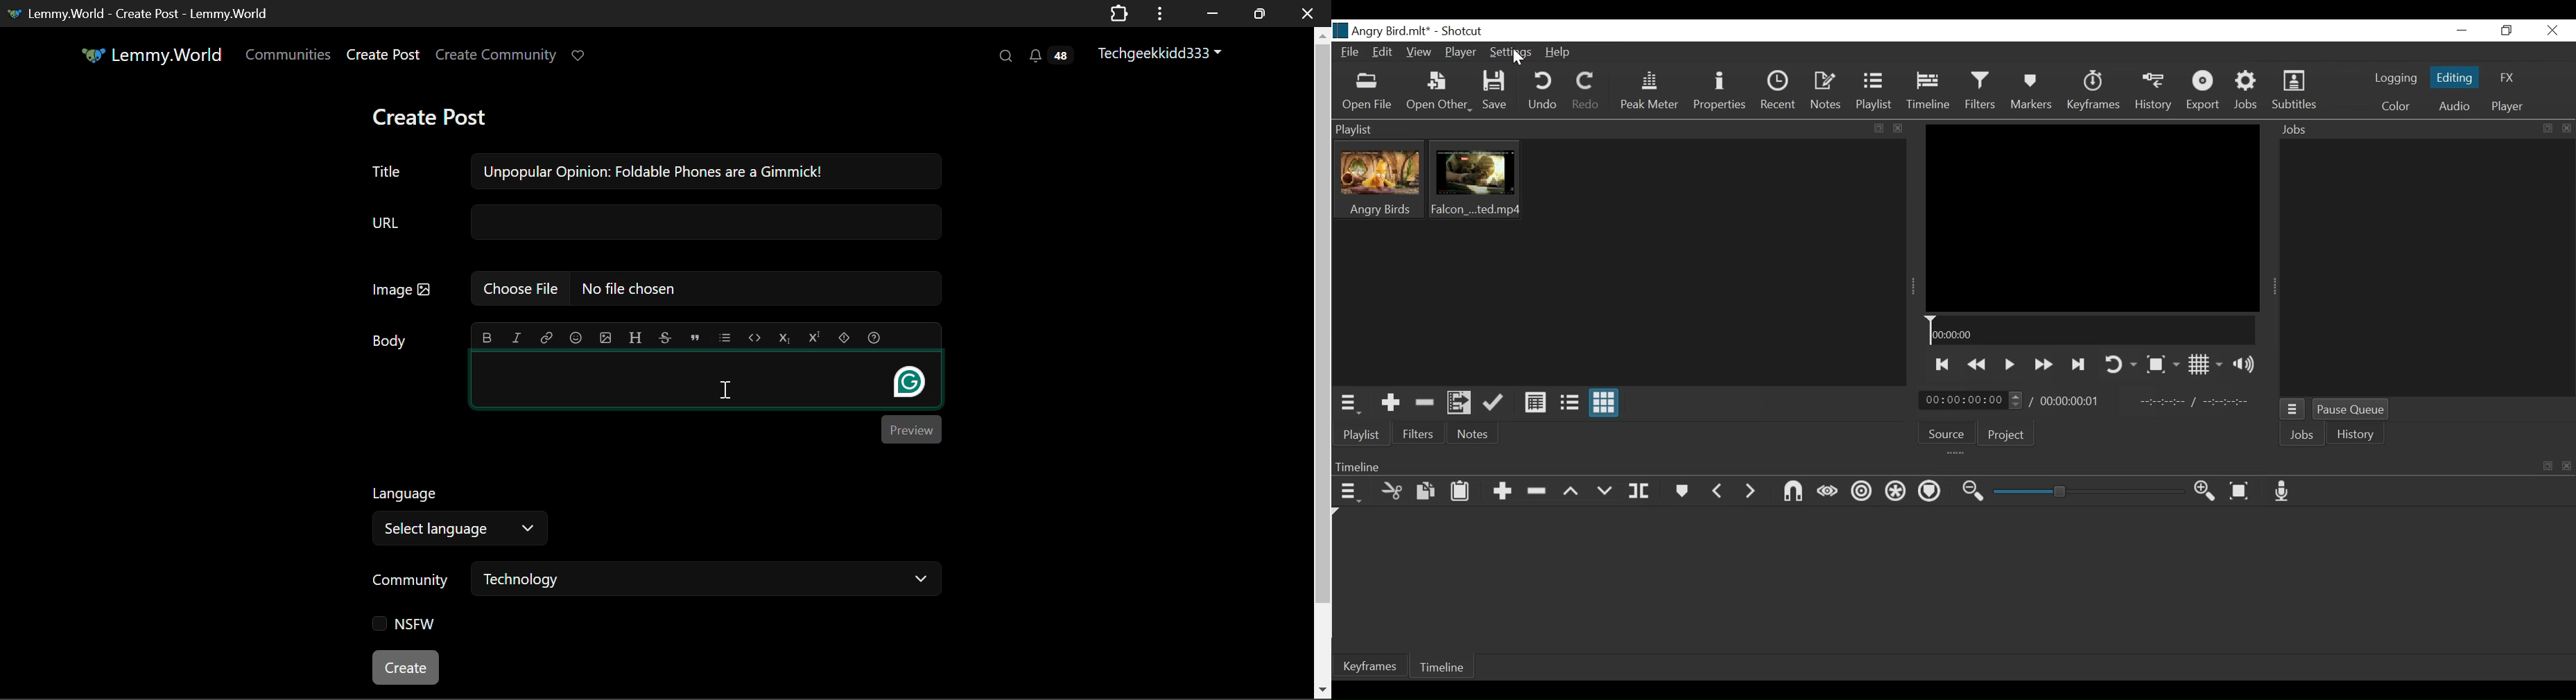 Image resolution: width=2576 pixels, height=700 pixels. What do you see at coordinates (2010, 365) in the screenshot?
I see `Toggle play or pause (space)` at bounding box center [2010, 365].